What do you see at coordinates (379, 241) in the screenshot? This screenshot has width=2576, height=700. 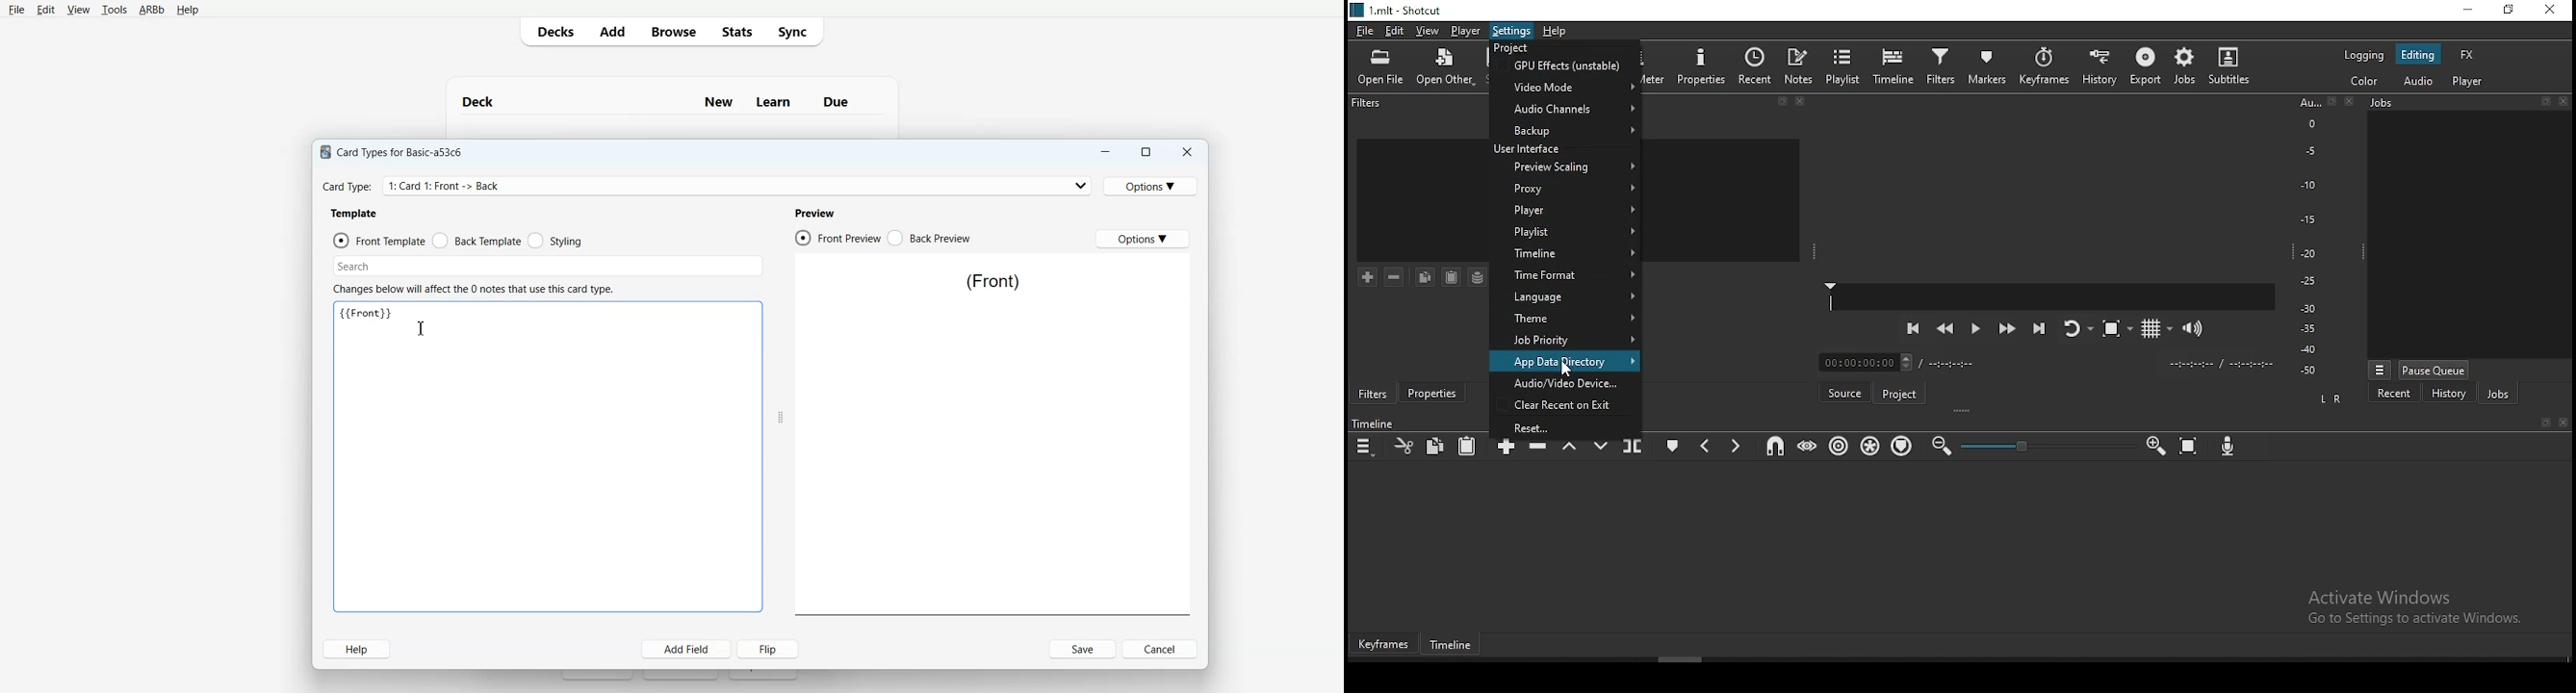 I see `Front Template` at bounding box center [379, 241].